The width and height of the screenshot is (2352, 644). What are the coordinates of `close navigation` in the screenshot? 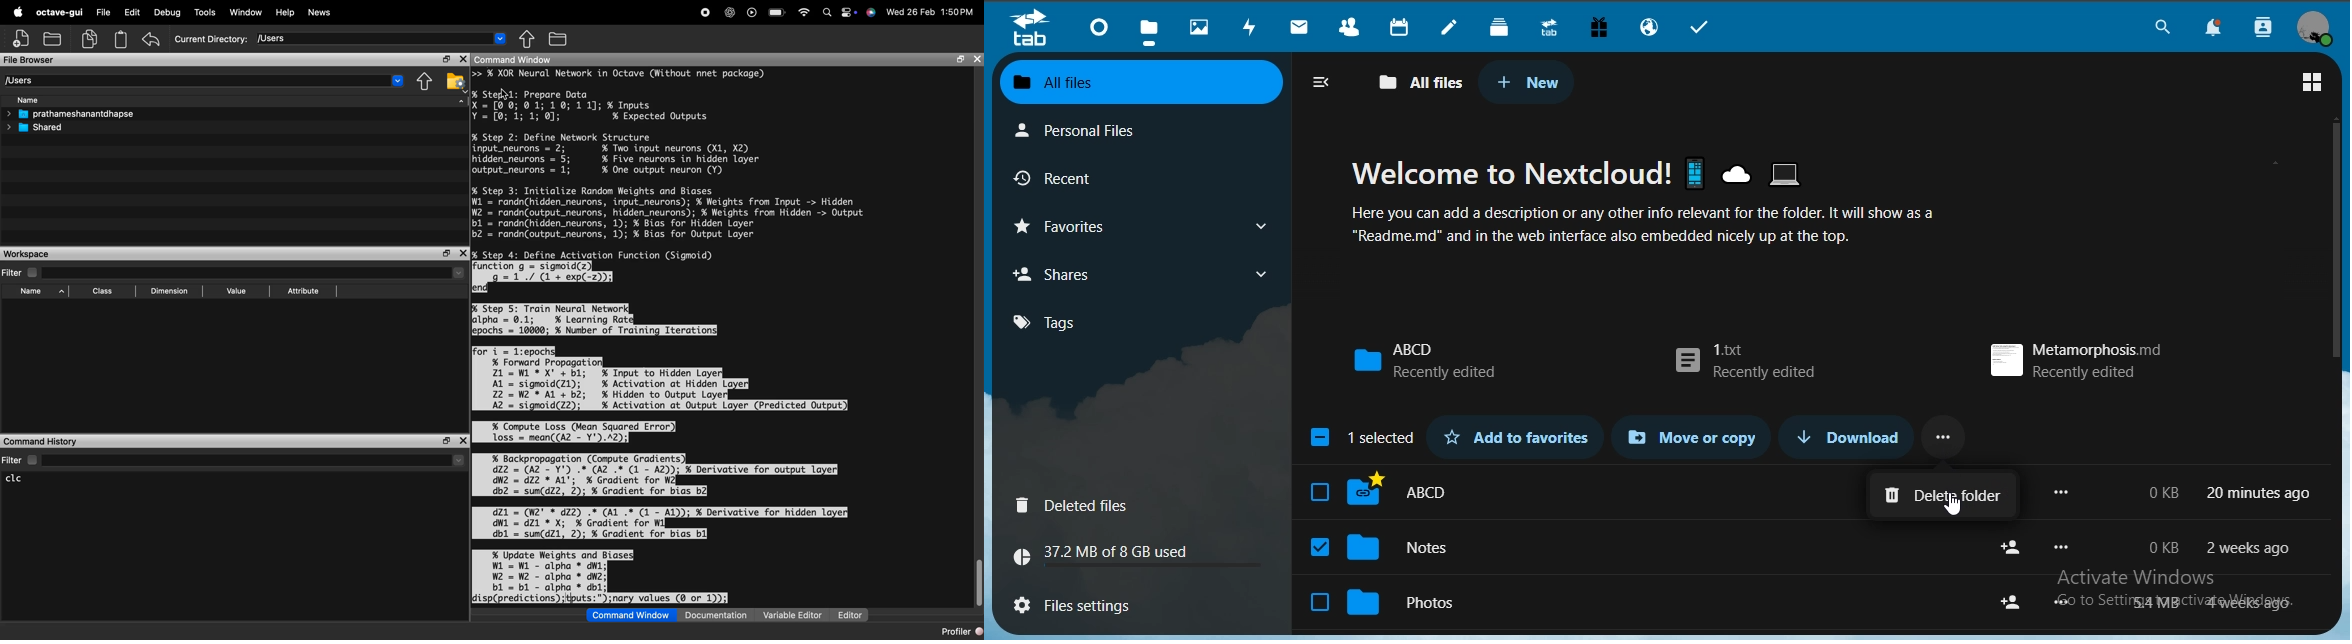 It's located at (1320, 81).